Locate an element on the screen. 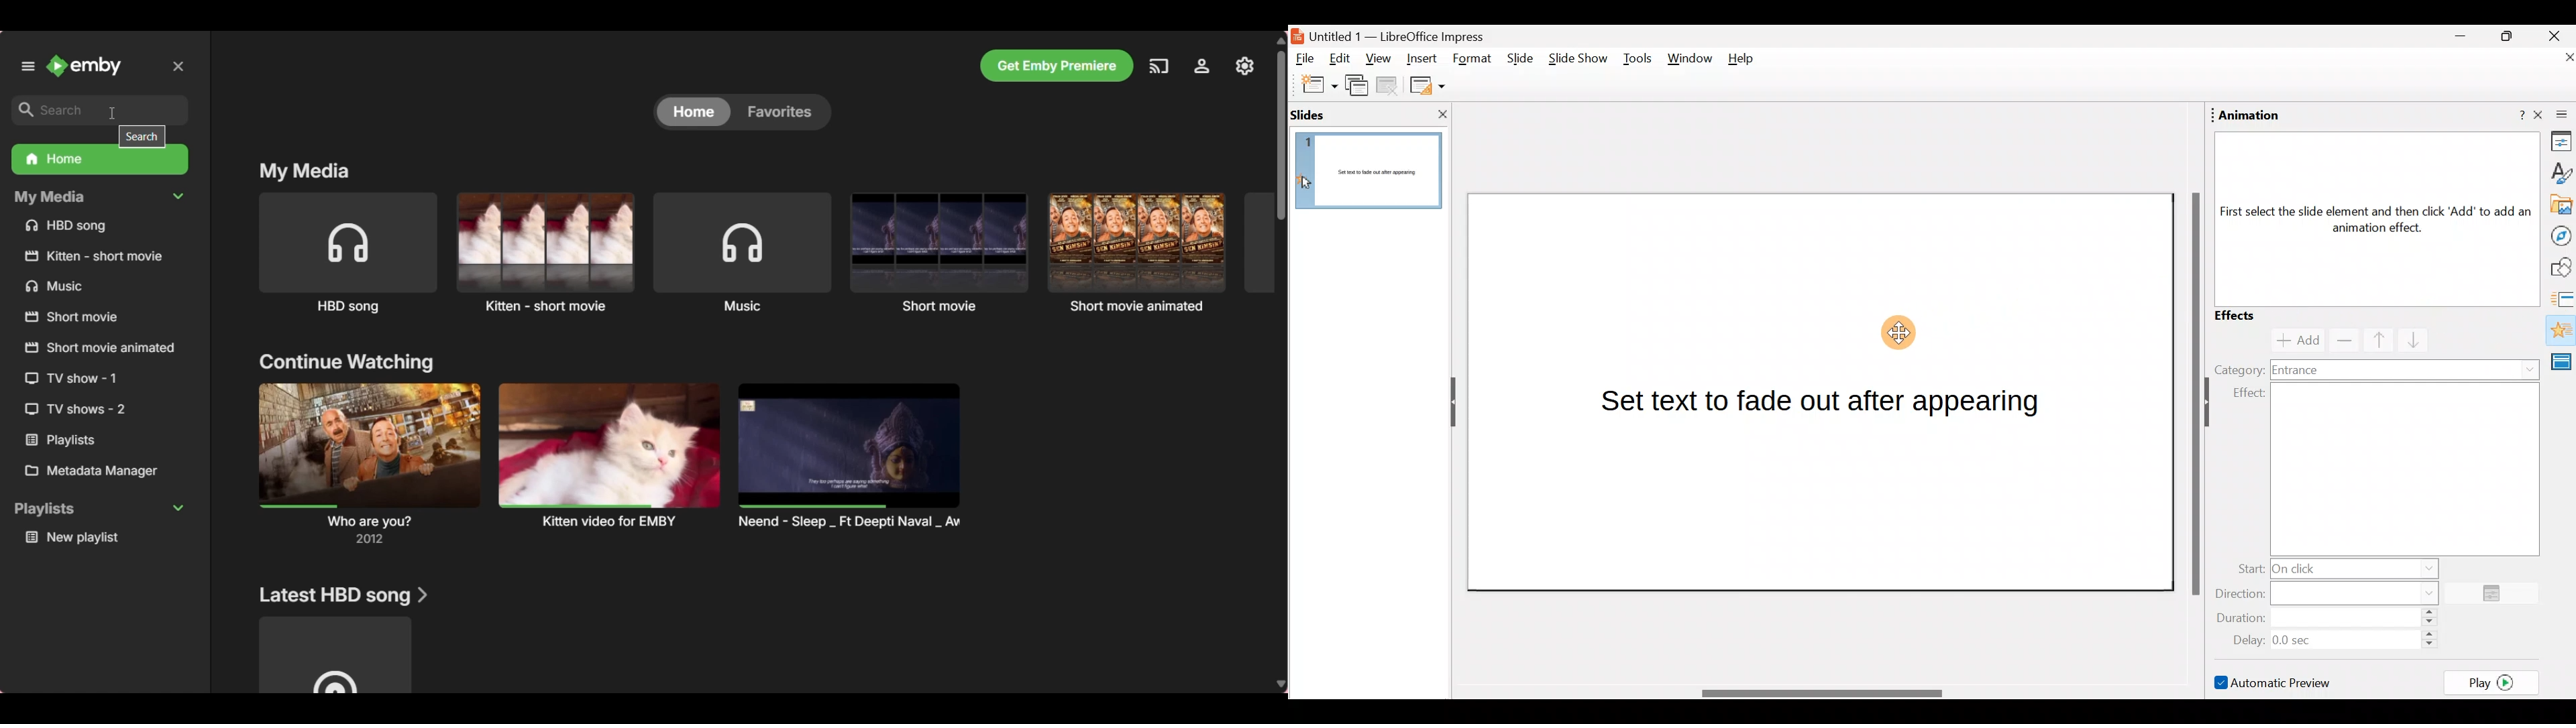 The height and width of the screenshot is (728, 2576). HBD song is located at coordinates (349, 254).